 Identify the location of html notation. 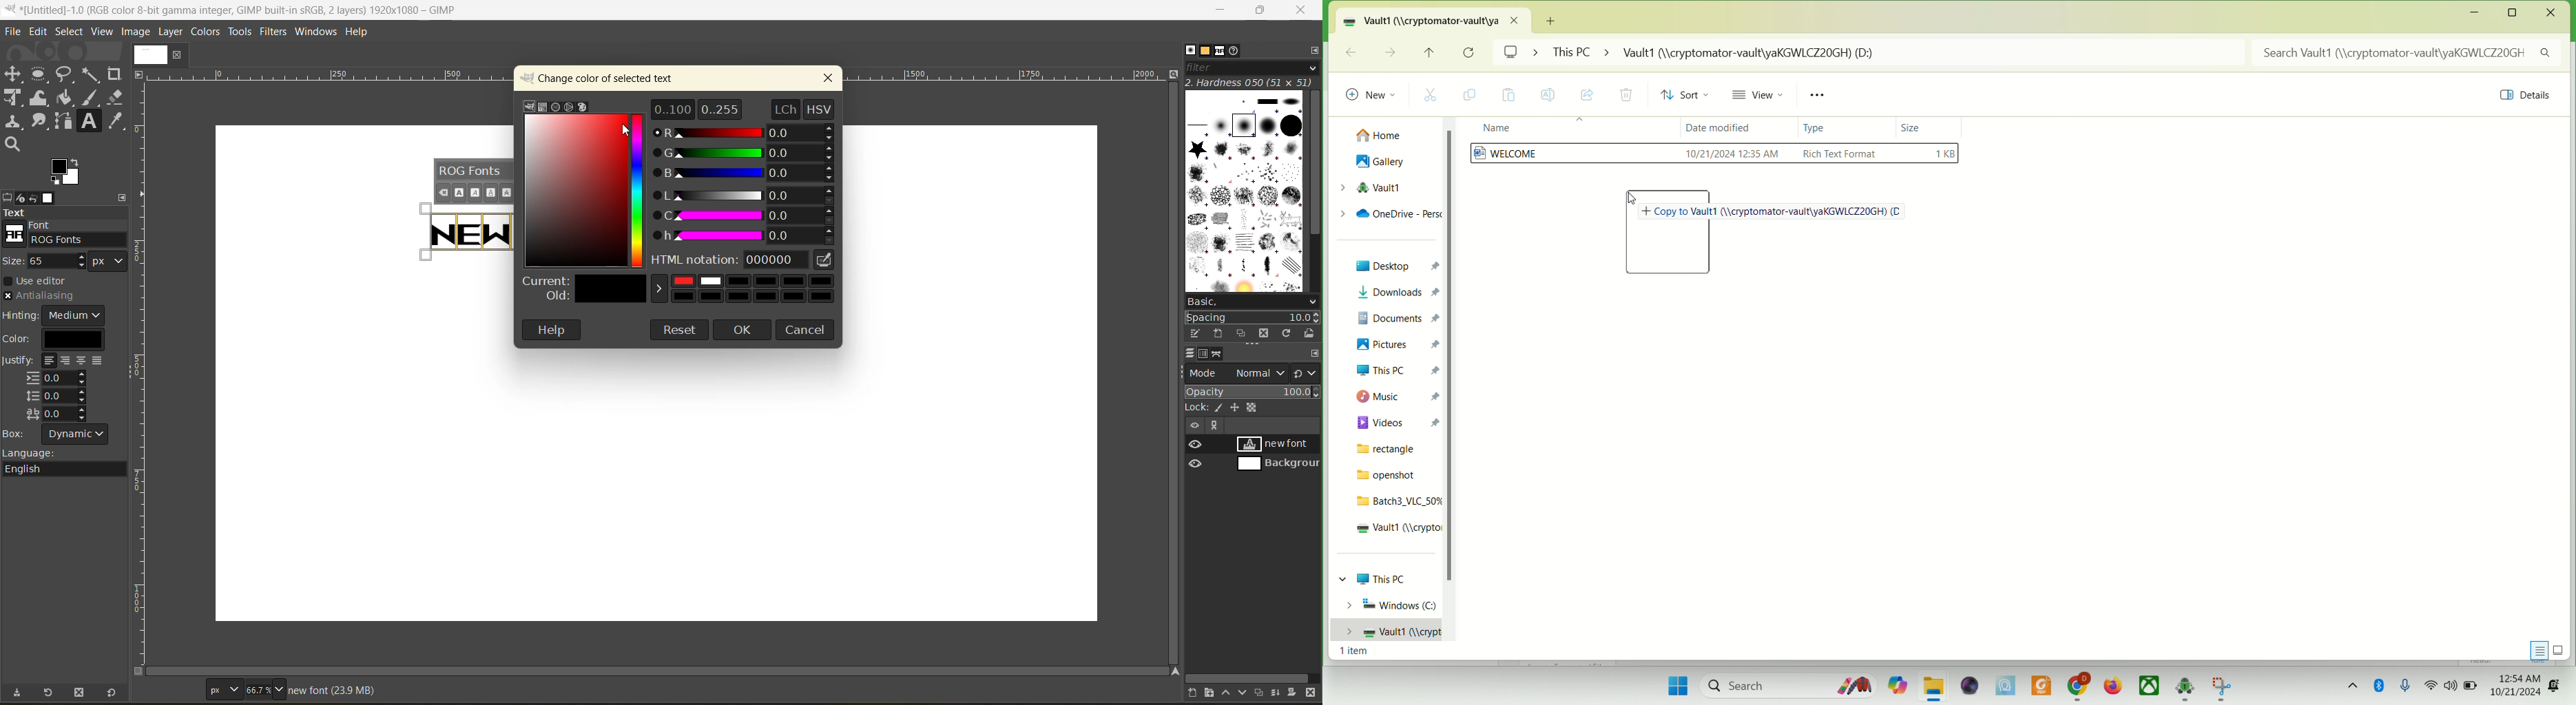
(747, 262).